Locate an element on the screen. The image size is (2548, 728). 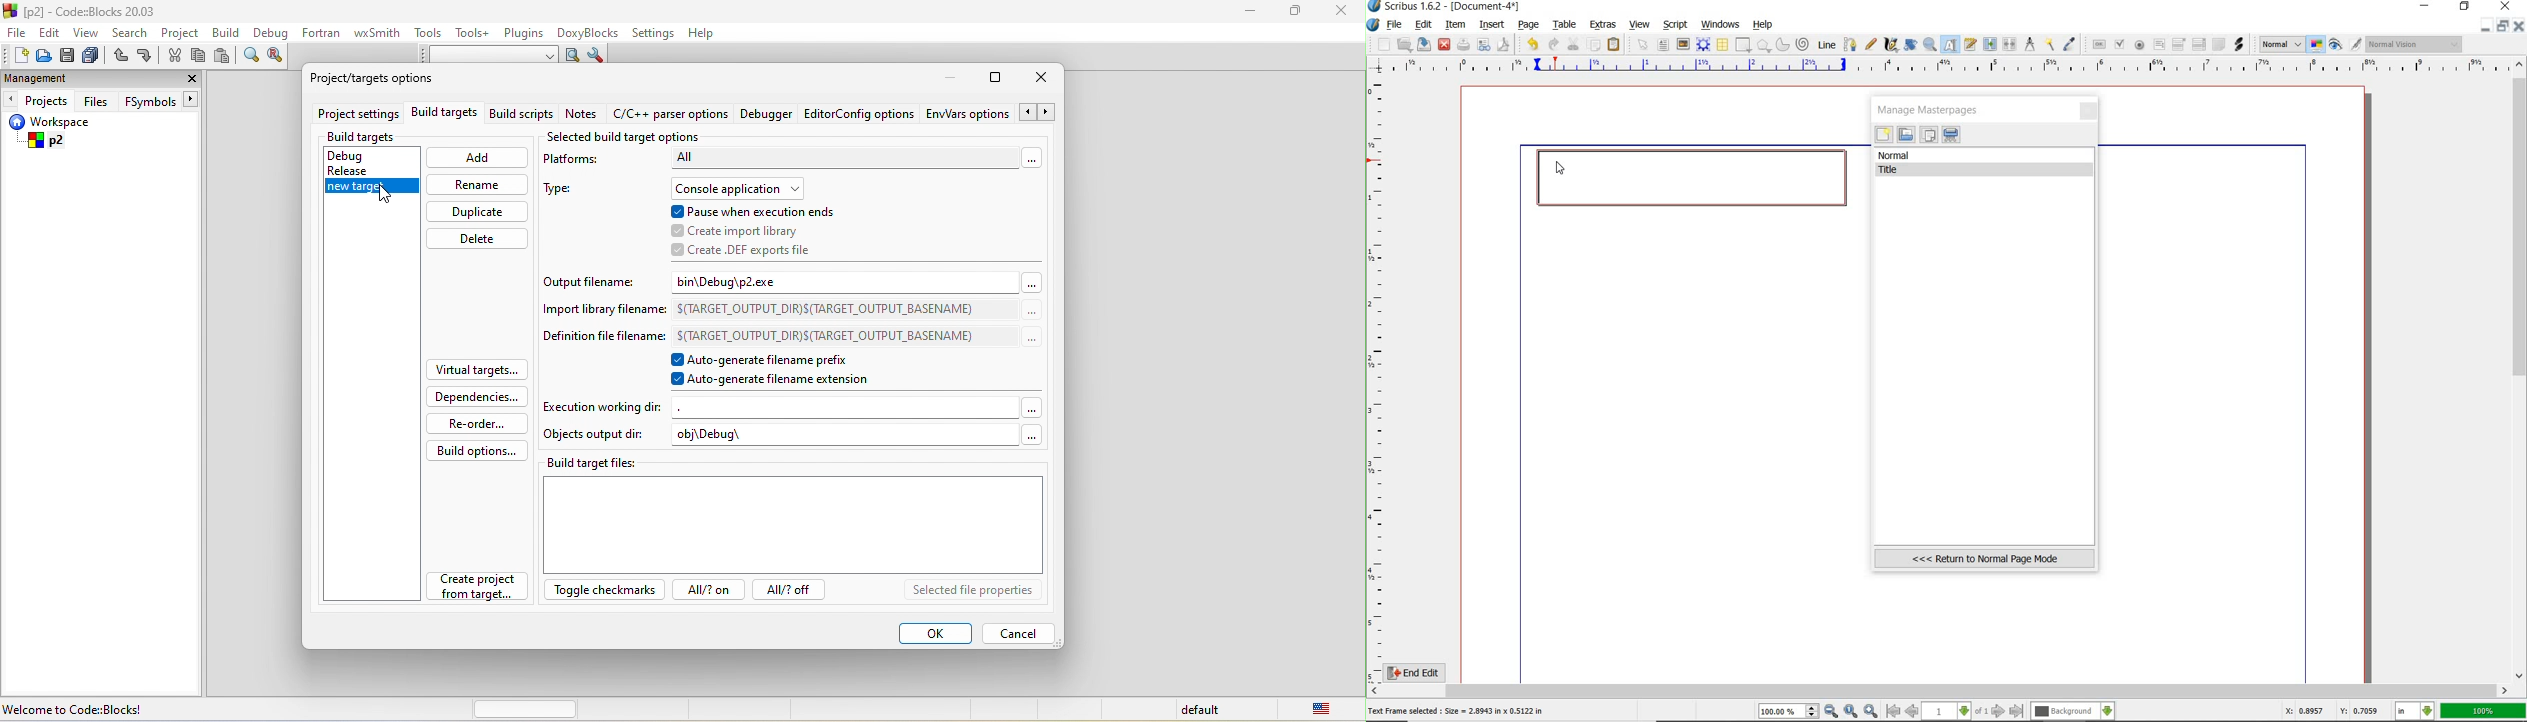
build is located at coordinates (228, 35).